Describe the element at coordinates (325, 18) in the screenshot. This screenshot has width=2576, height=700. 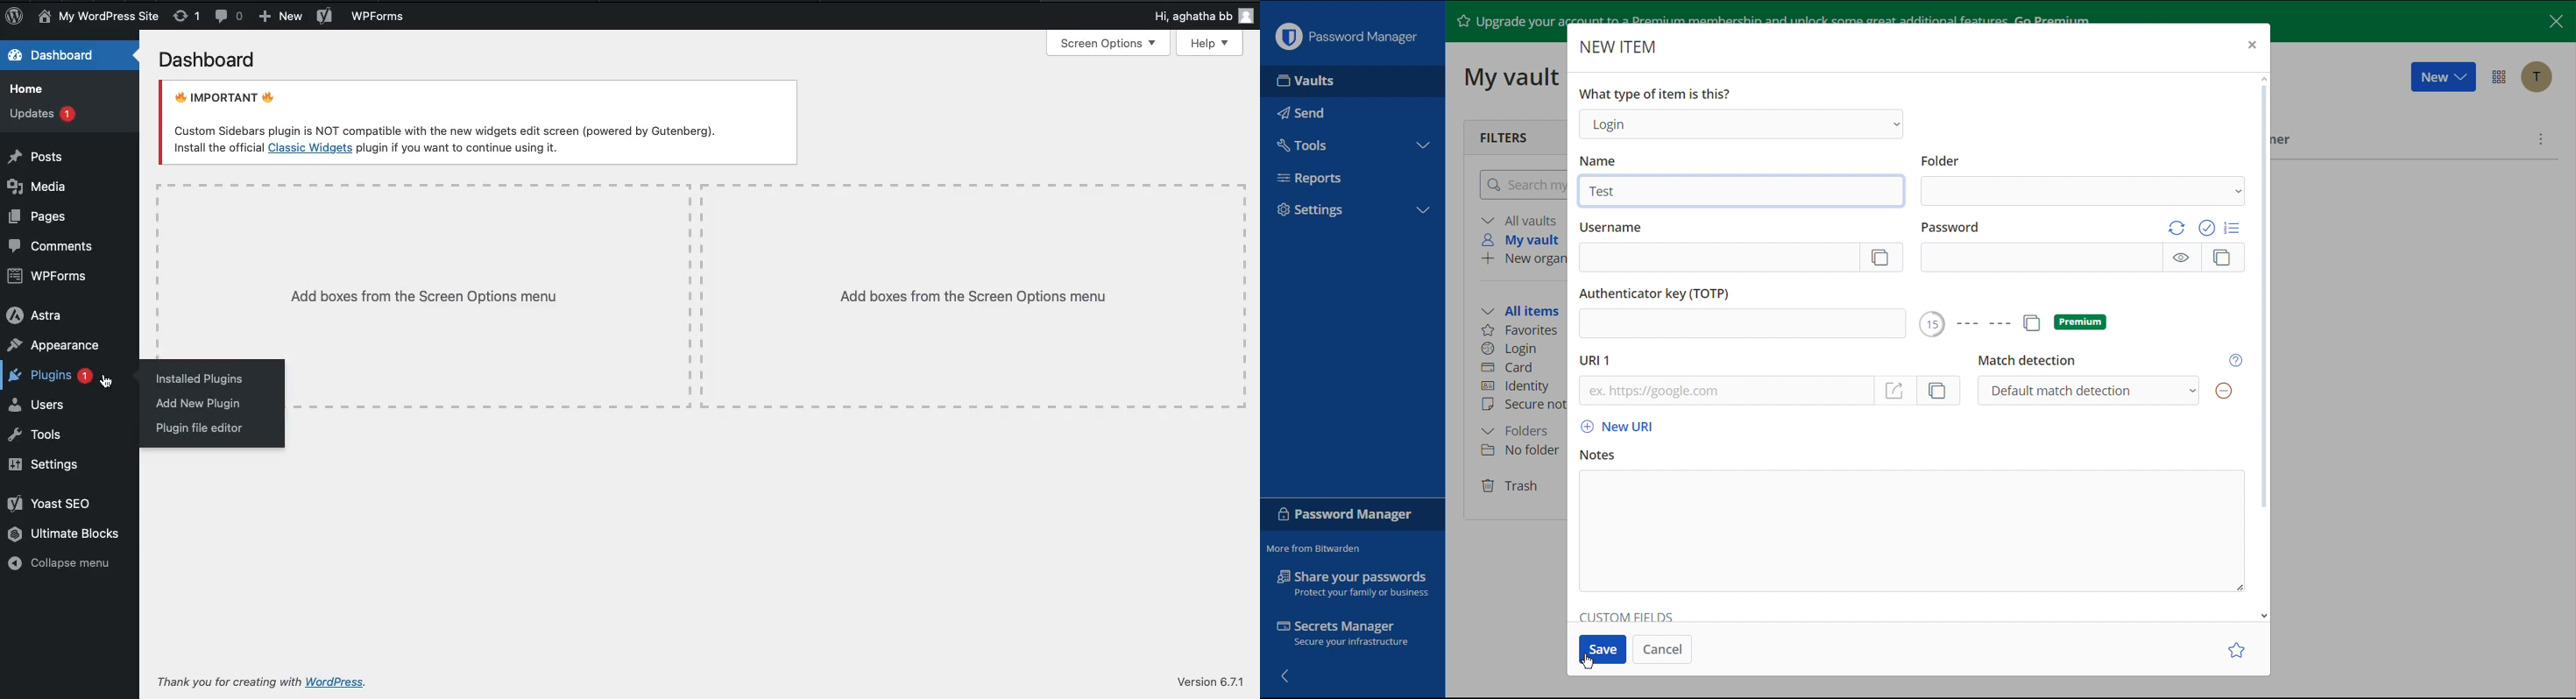
I see `Yoast` at that location.